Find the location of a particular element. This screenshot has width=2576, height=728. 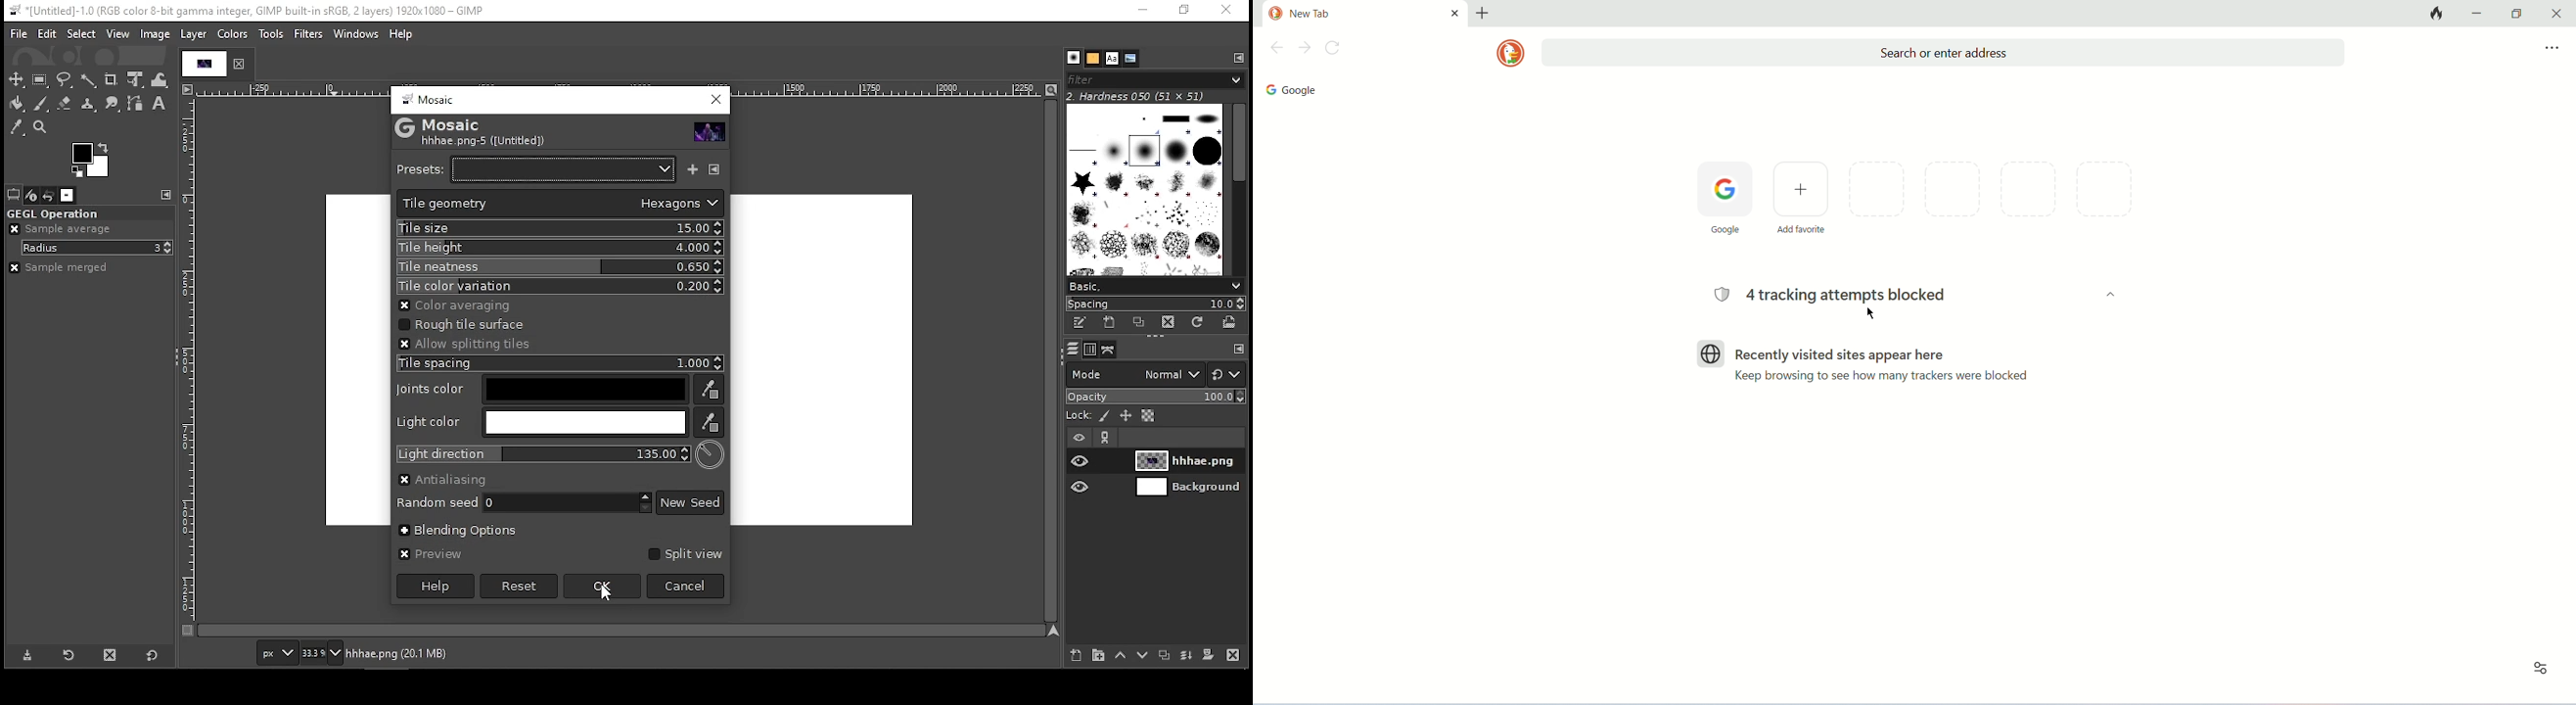

light direction is located at coordinates (561, 455).